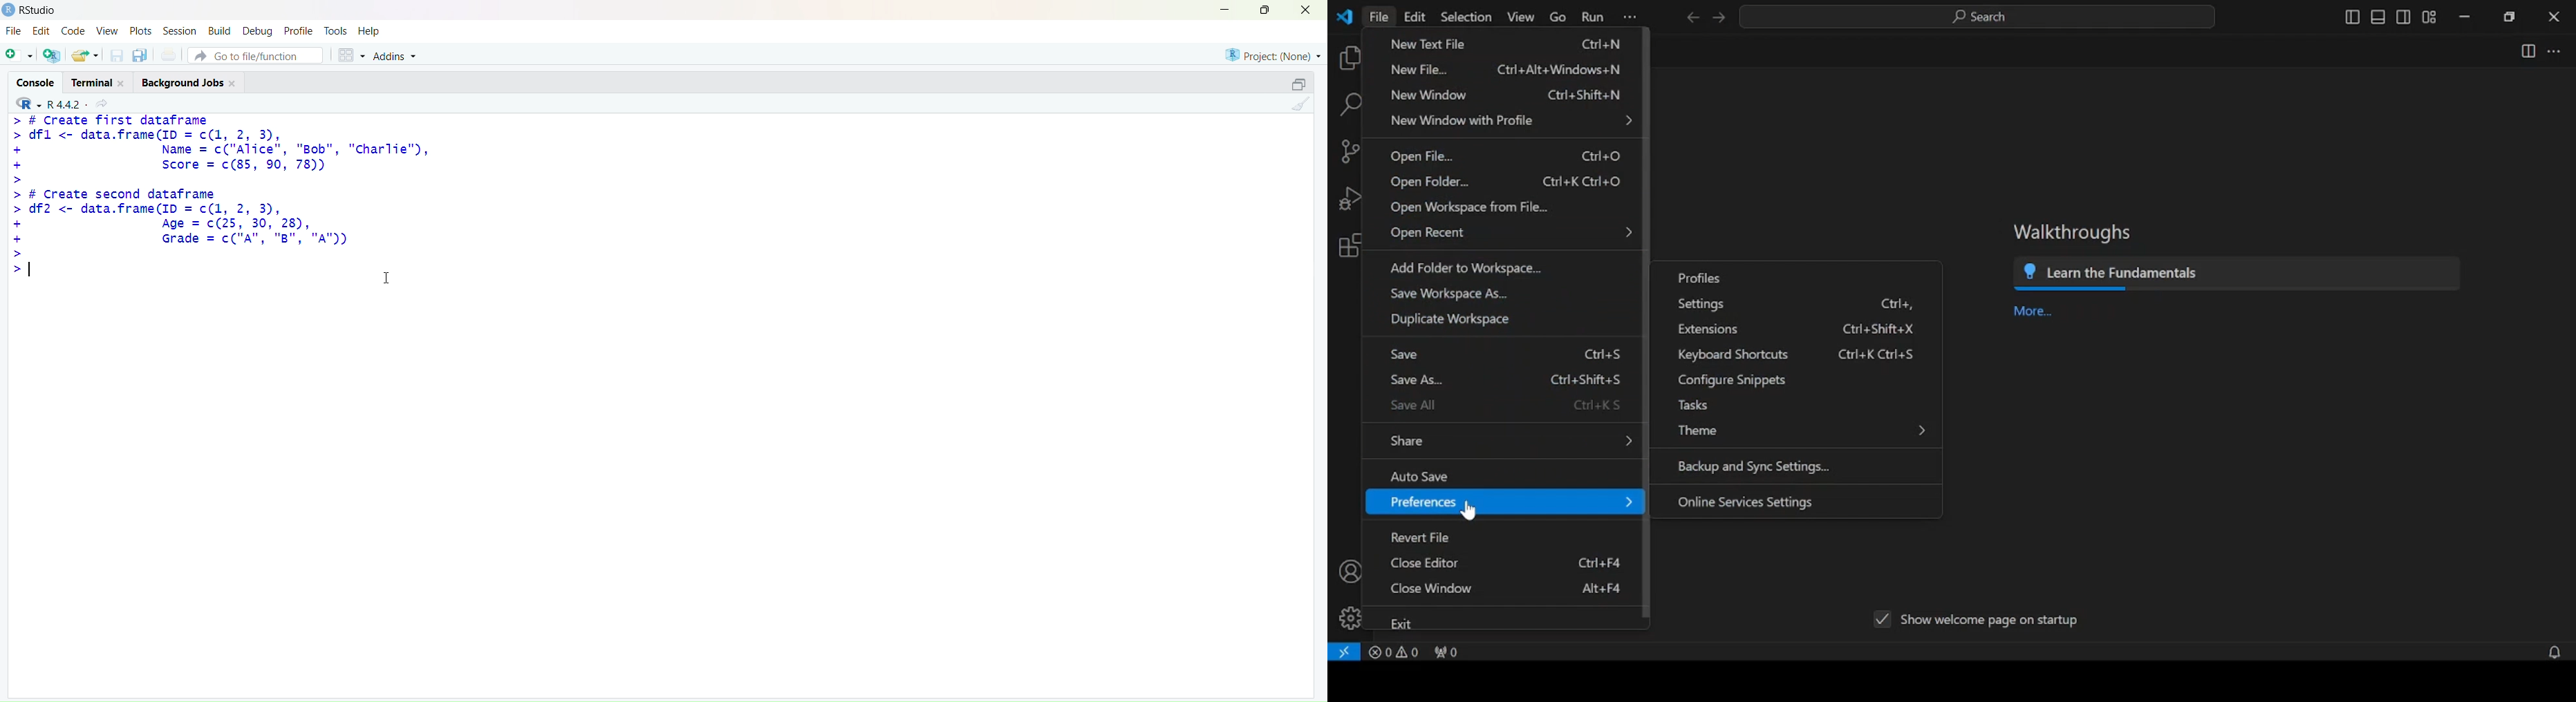 This screenshot has height=728, width=2576. What do you see at coordinates (1393, 651) in the screenshot?
I see `problems panel` at bounding box center [1393, 651].